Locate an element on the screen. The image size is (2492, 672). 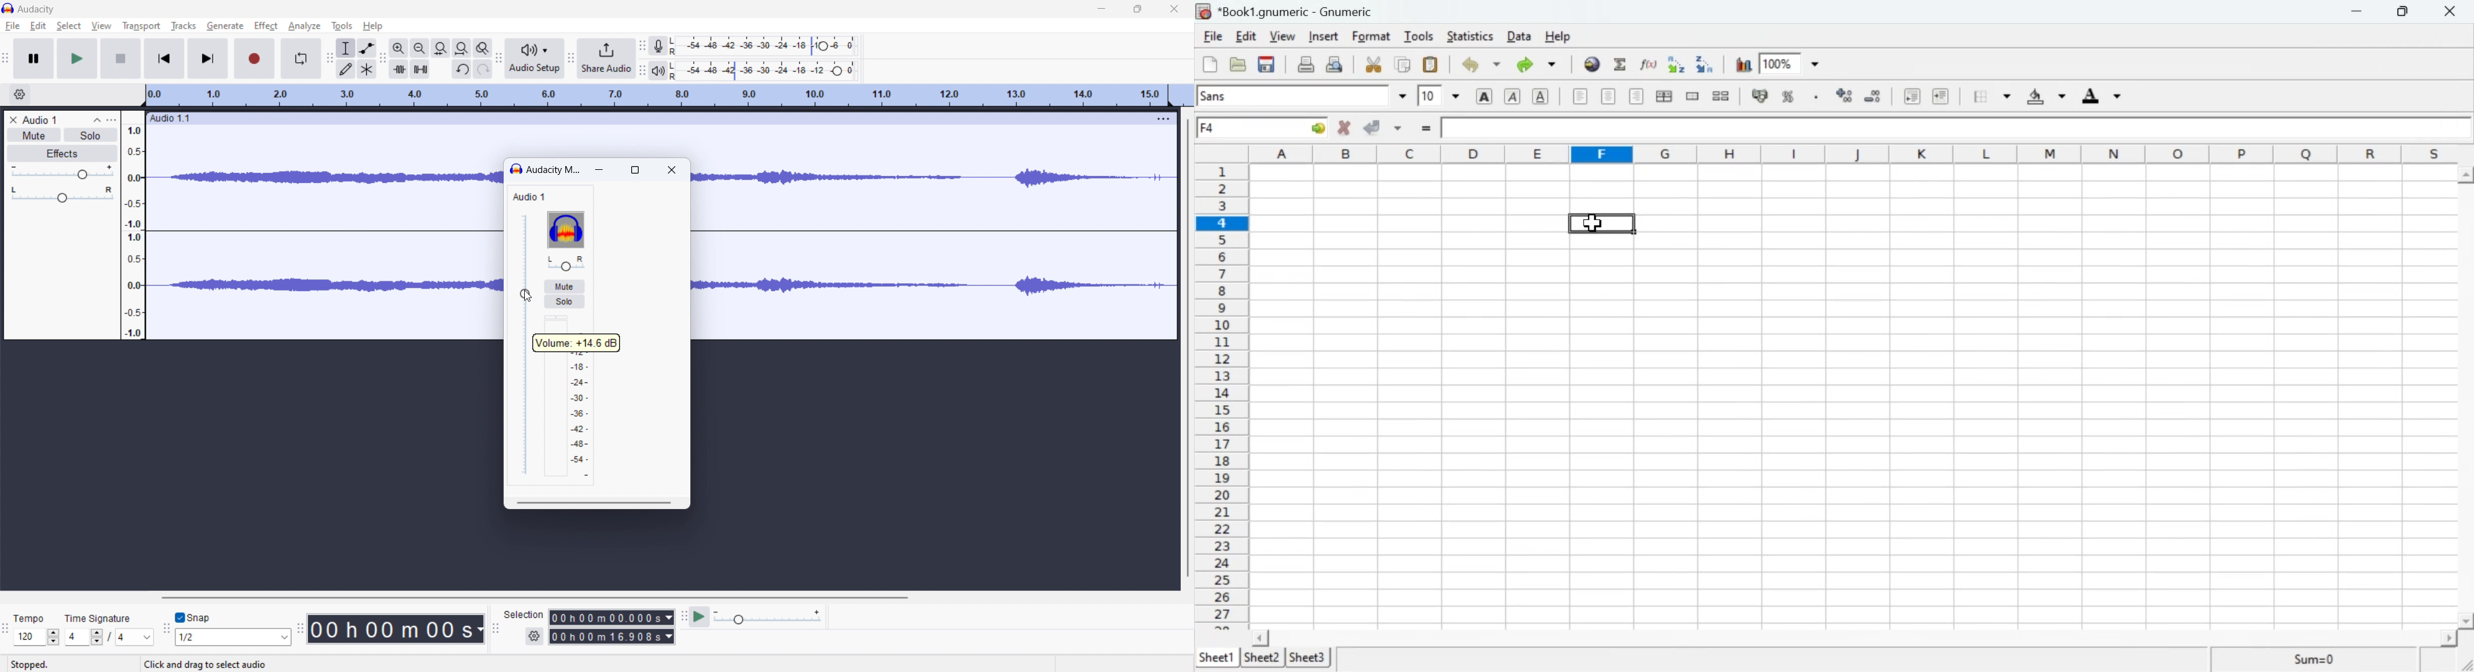
delete is located at coordinates (13, 119).